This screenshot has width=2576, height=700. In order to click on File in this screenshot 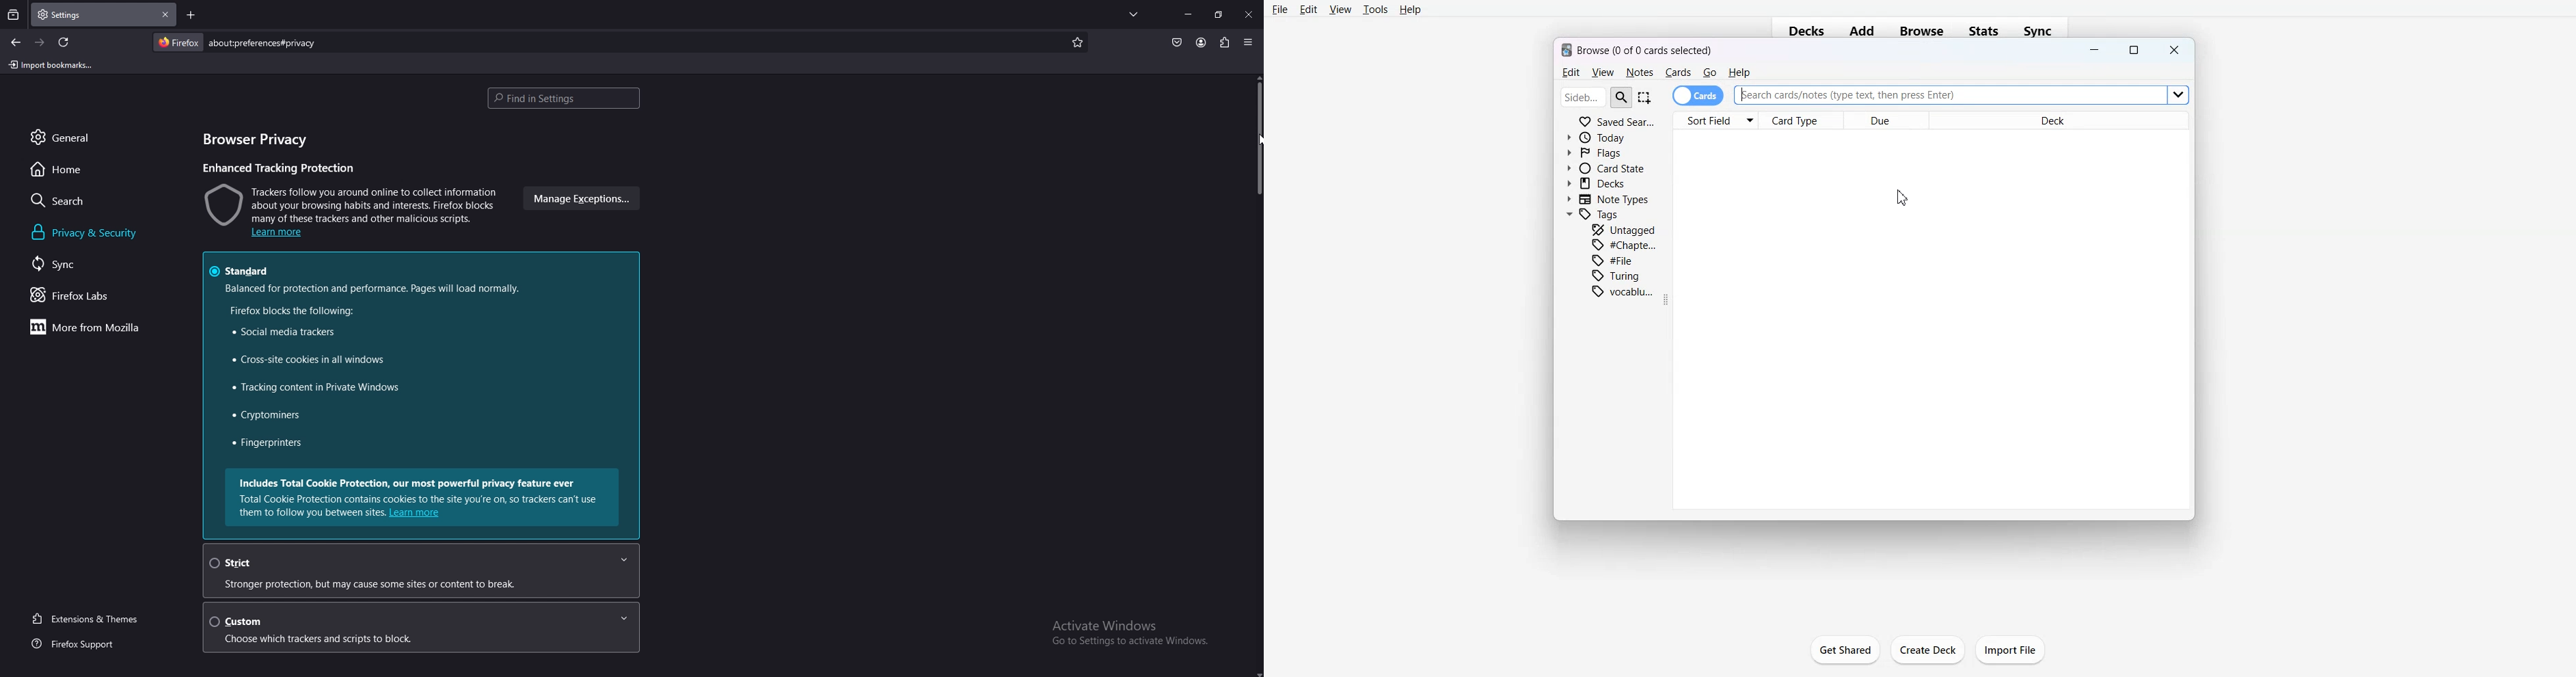, I will do `click(1616, 260)`.